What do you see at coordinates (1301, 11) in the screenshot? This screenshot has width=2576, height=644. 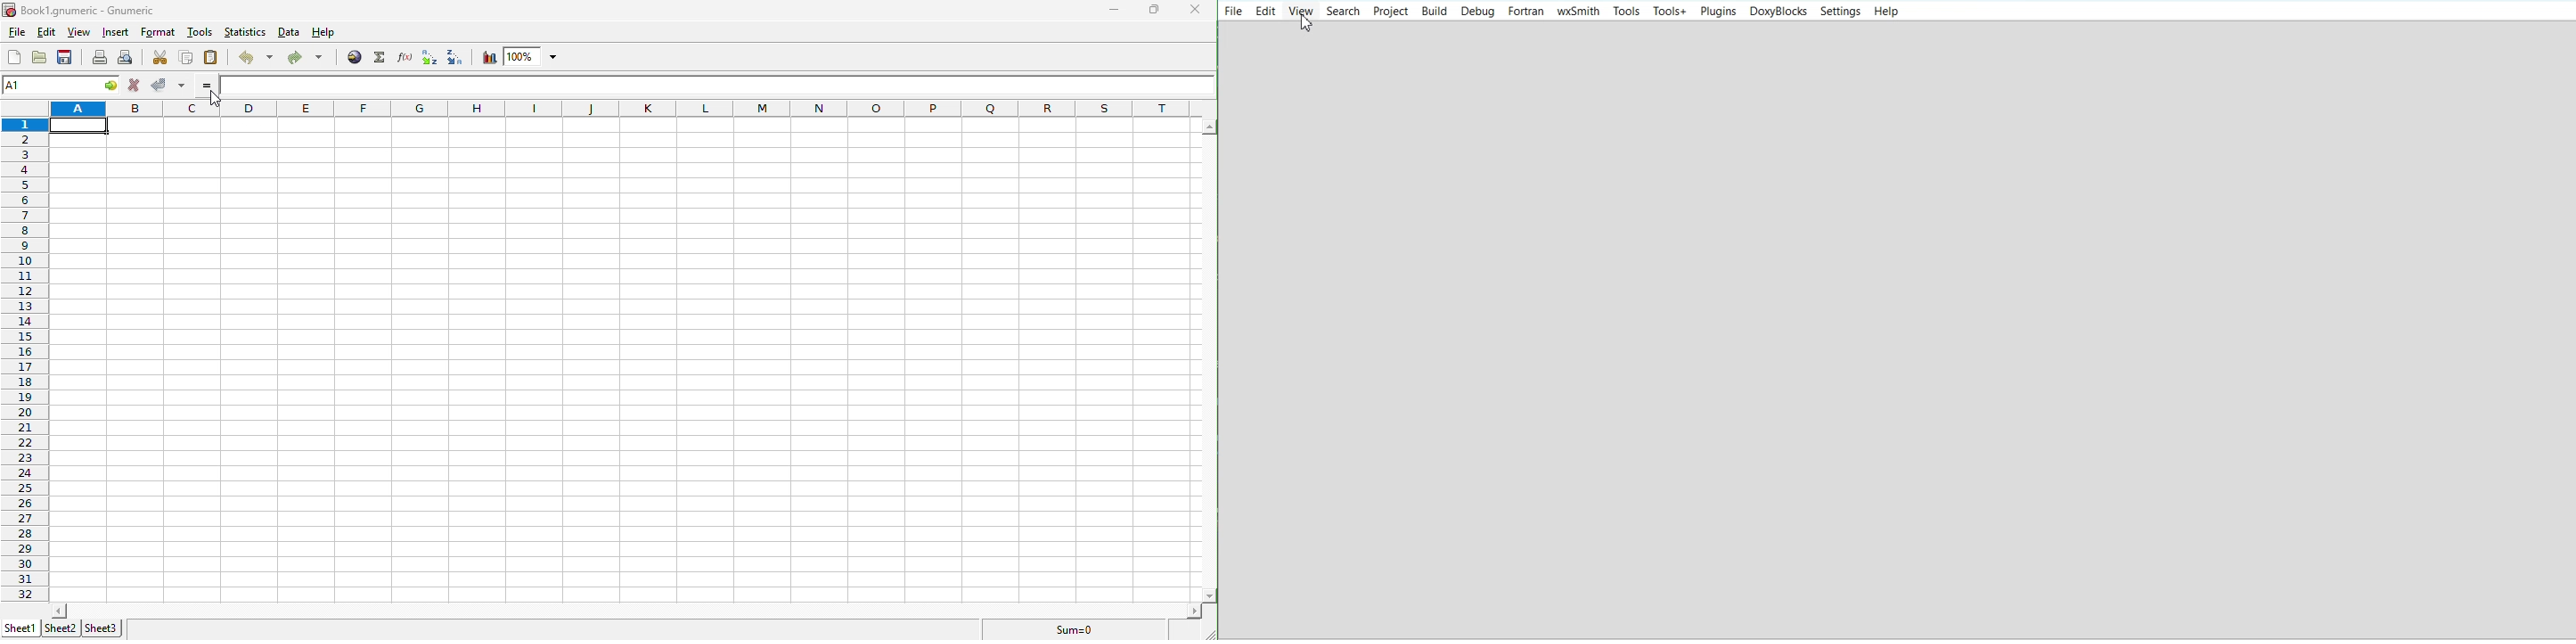 I see `View` at bounding box center [1301, 11].